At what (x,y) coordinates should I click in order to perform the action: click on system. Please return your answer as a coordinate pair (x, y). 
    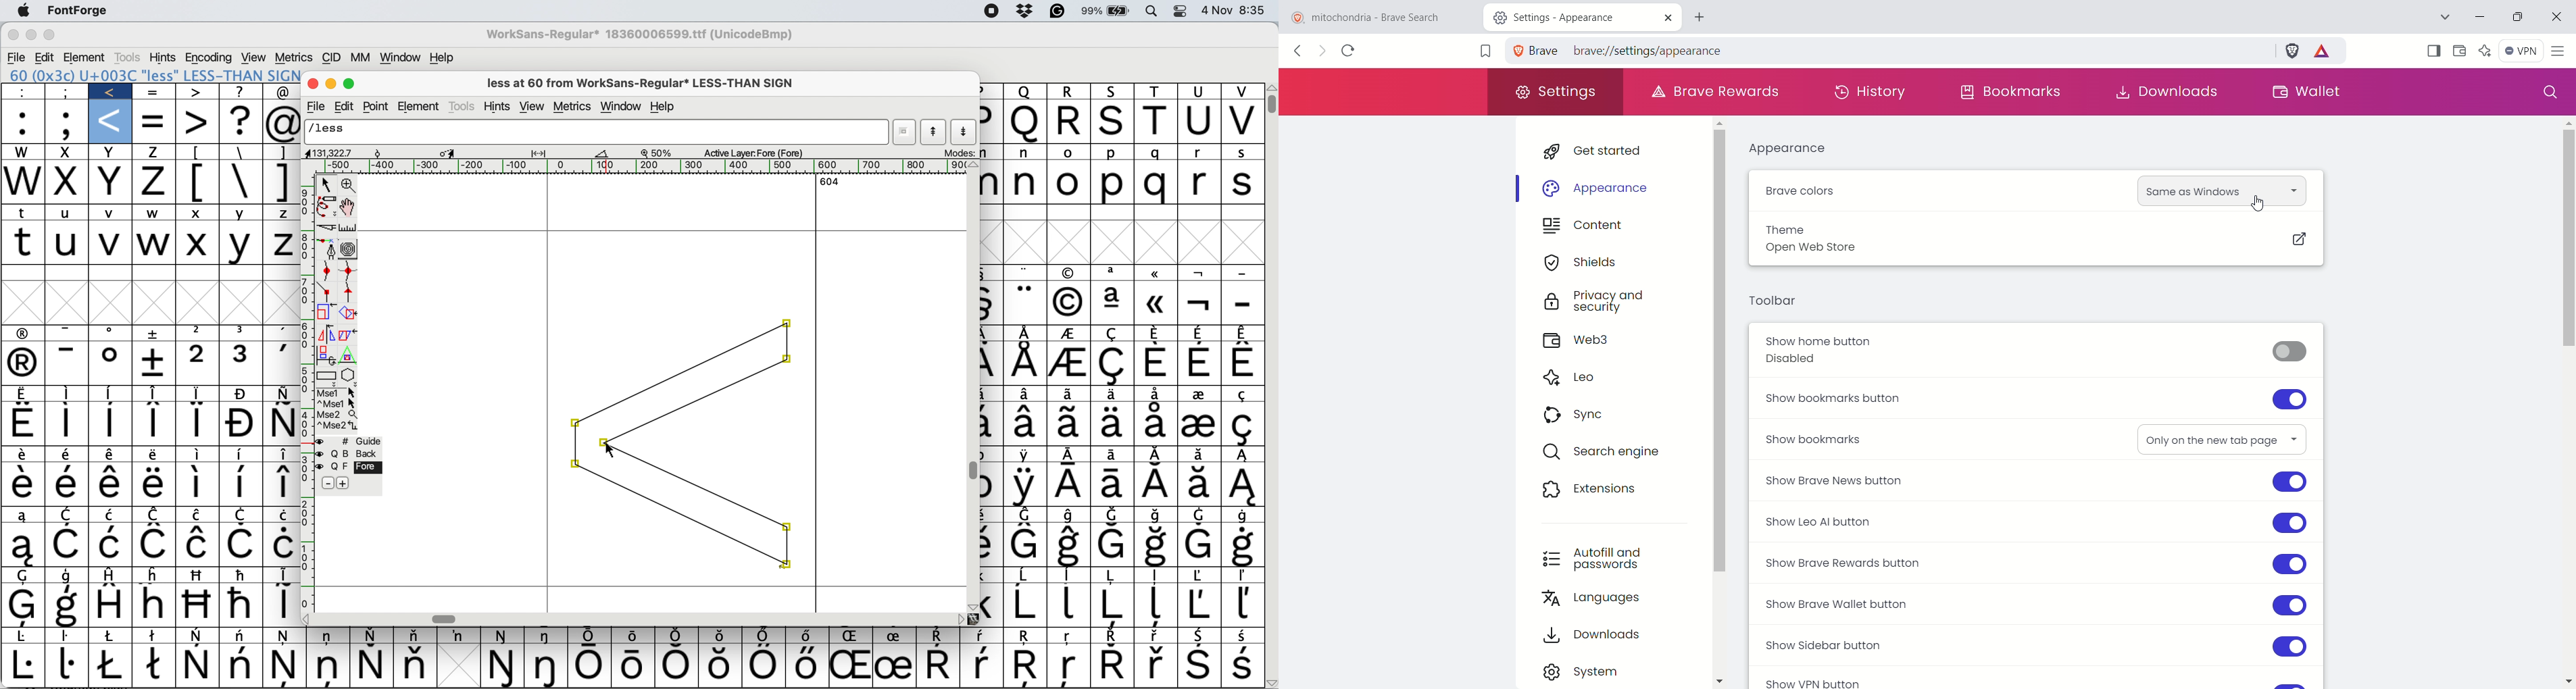
    Looking at the image, I should click on (1590, 670).